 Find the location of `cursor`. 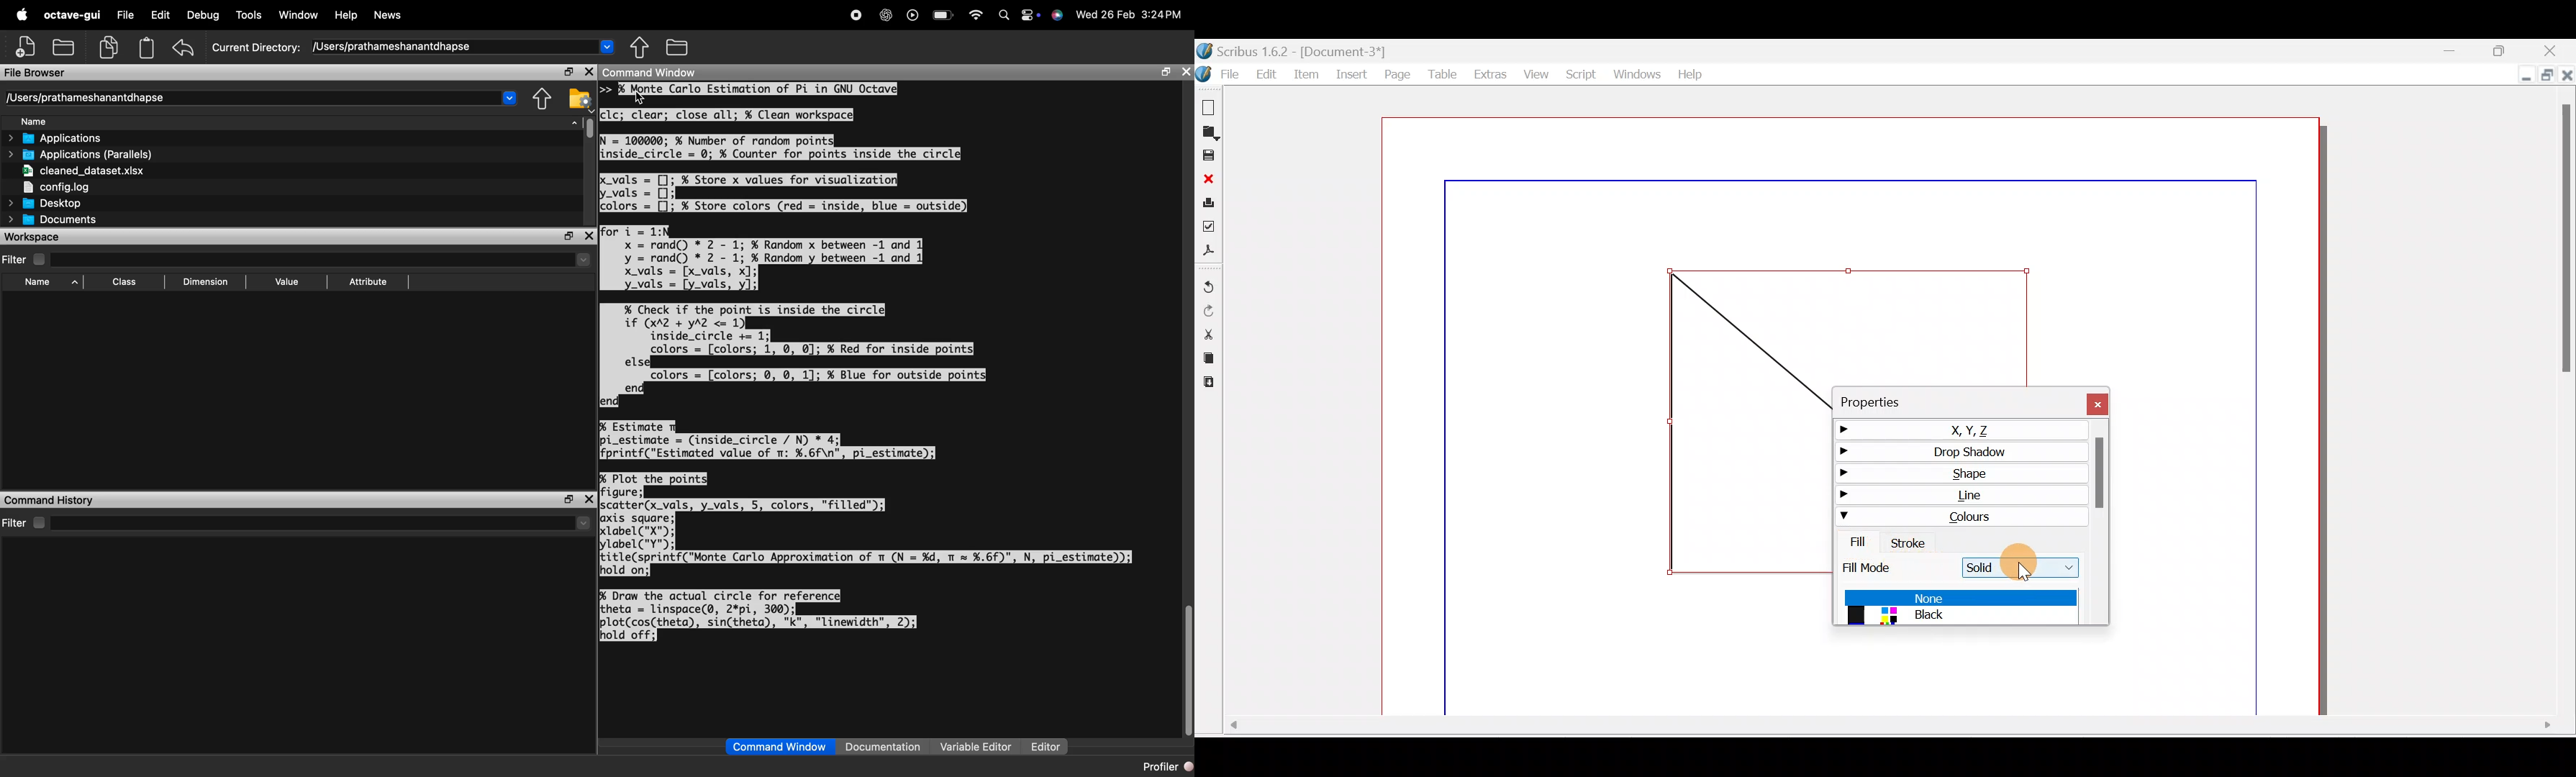

cursor is located at coordinates (2029, 574).